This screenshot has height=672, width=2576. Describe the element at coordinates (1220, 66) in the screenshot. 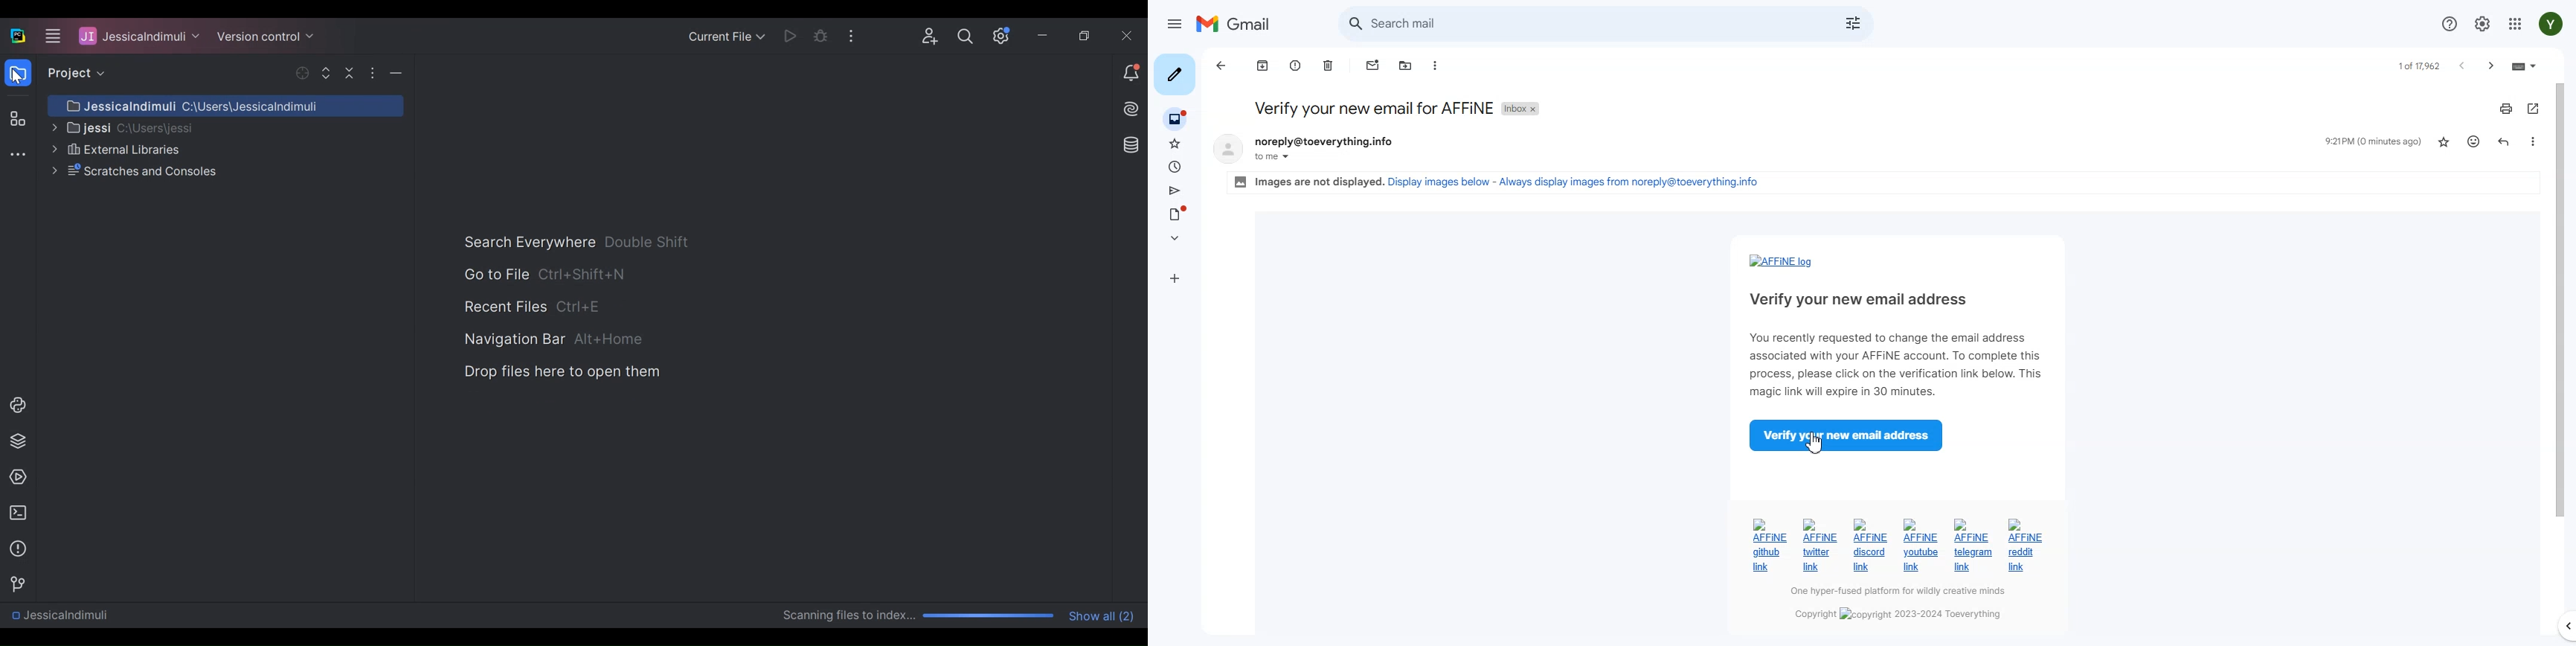

I see `Back to inbox` at that location.